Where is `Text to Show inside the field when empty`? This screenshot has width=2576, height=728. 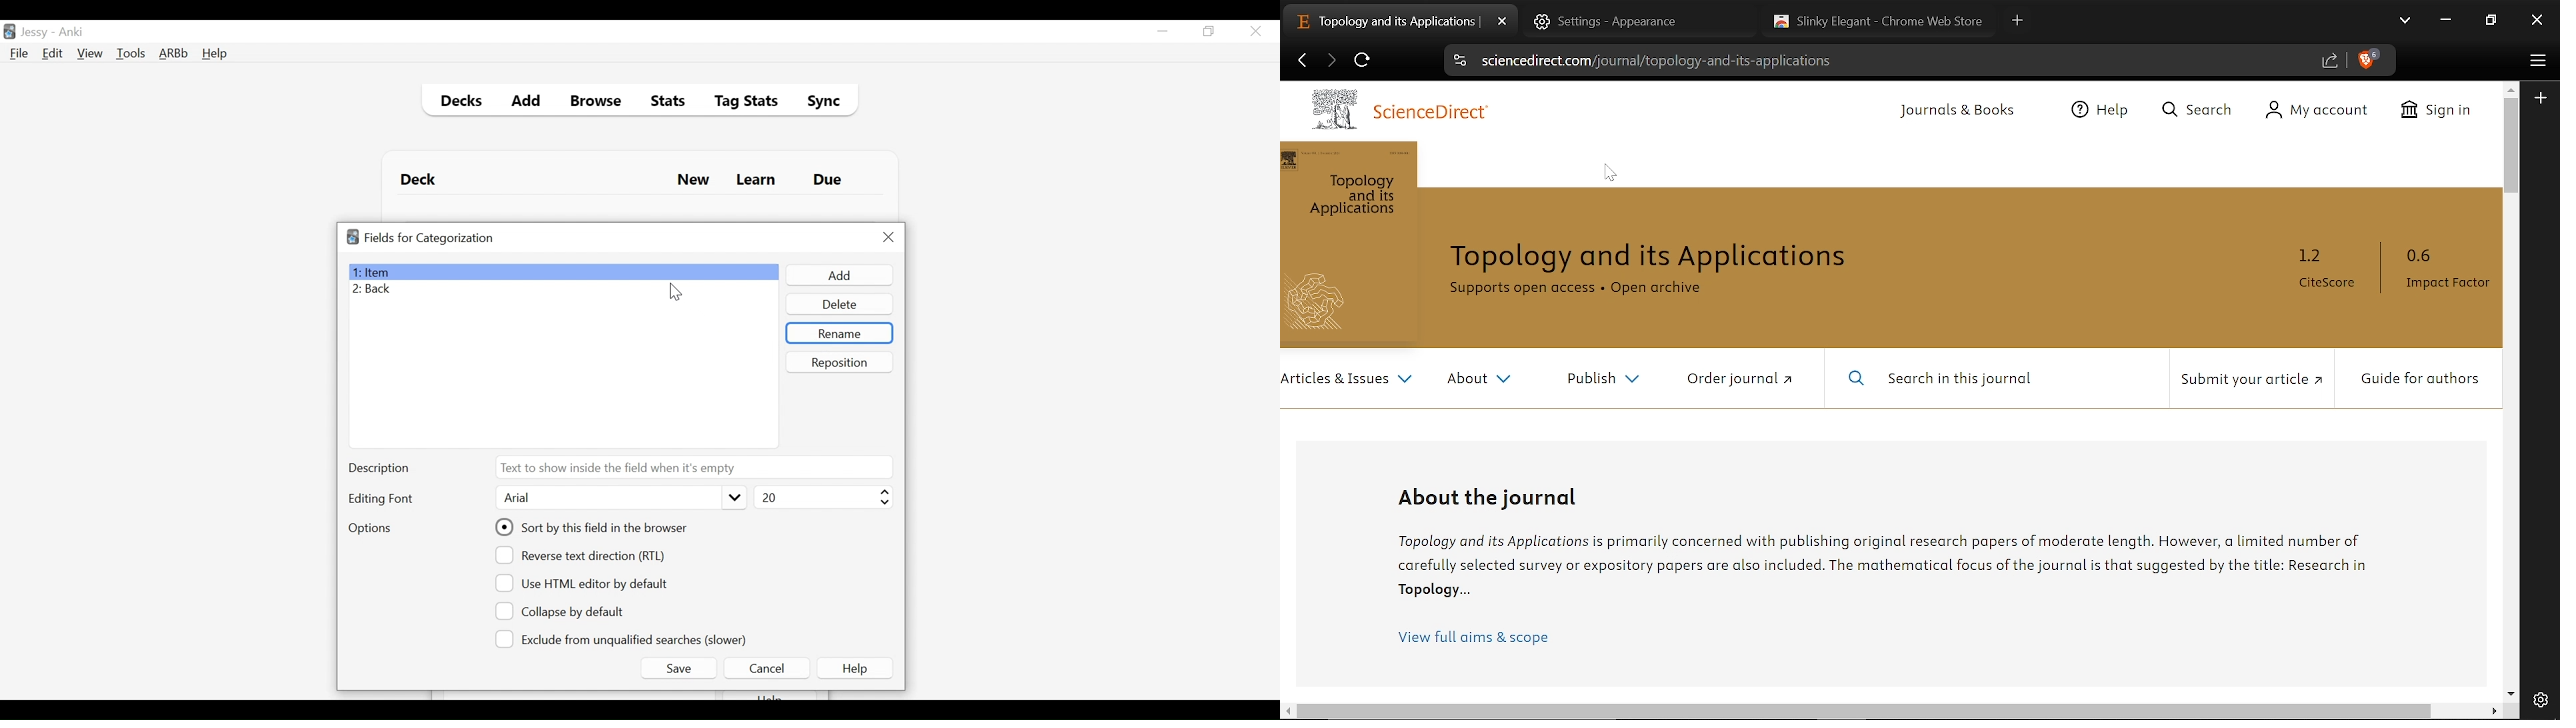
Text to Show inside the field when empty is located at coordinates (693, 467).